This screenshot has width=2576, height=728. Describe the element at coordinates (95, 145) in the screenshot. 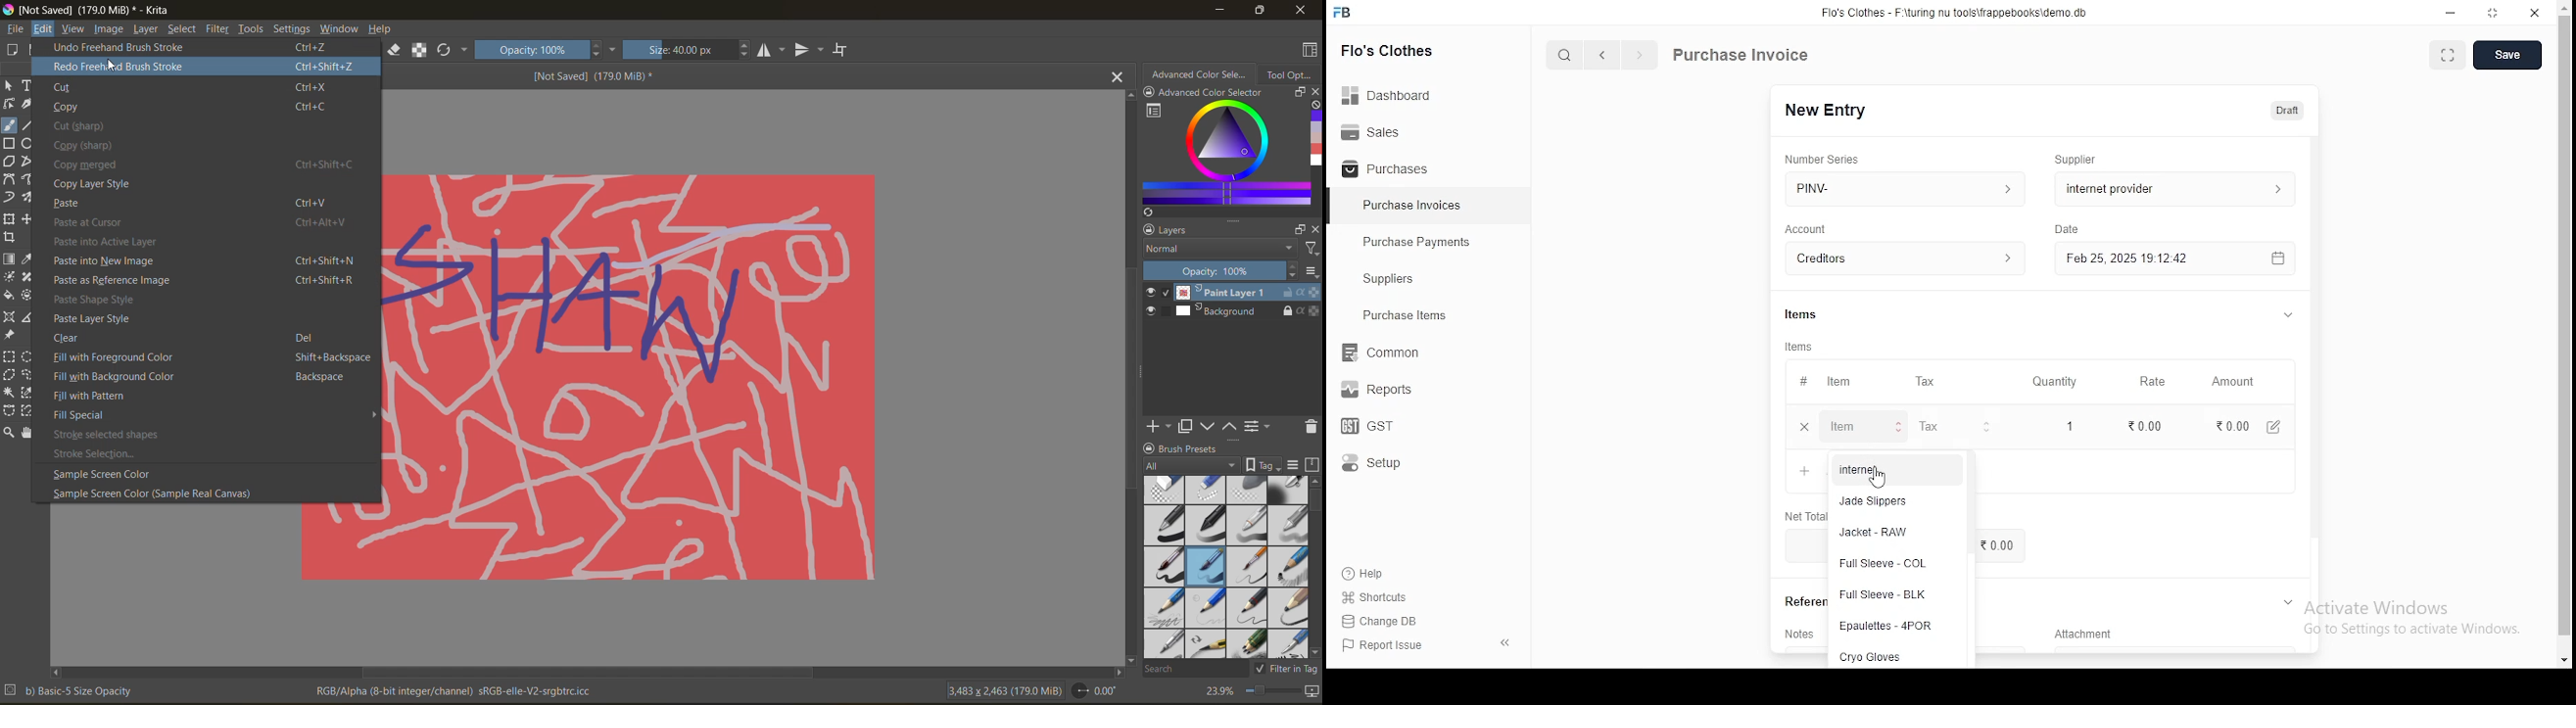

I see `copy (sharp)` at that location.